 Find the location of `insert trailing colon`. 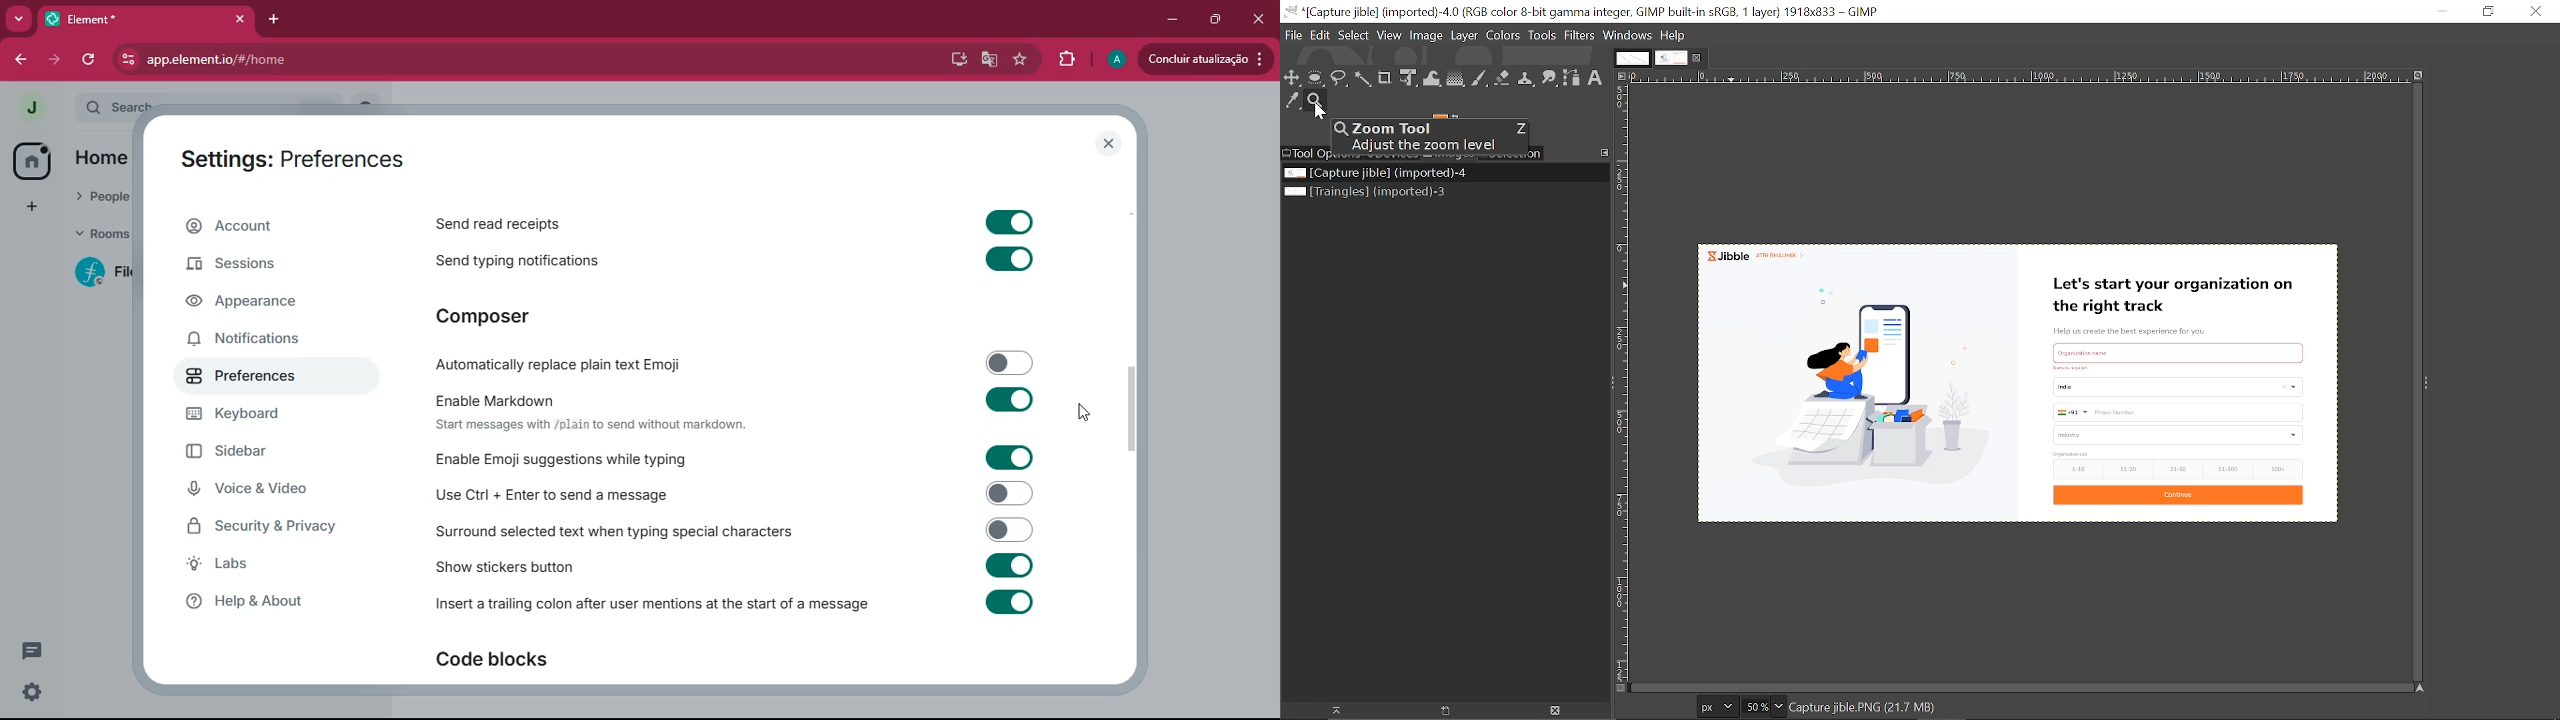

insert trailing colon is located at coordinates (651, 608).